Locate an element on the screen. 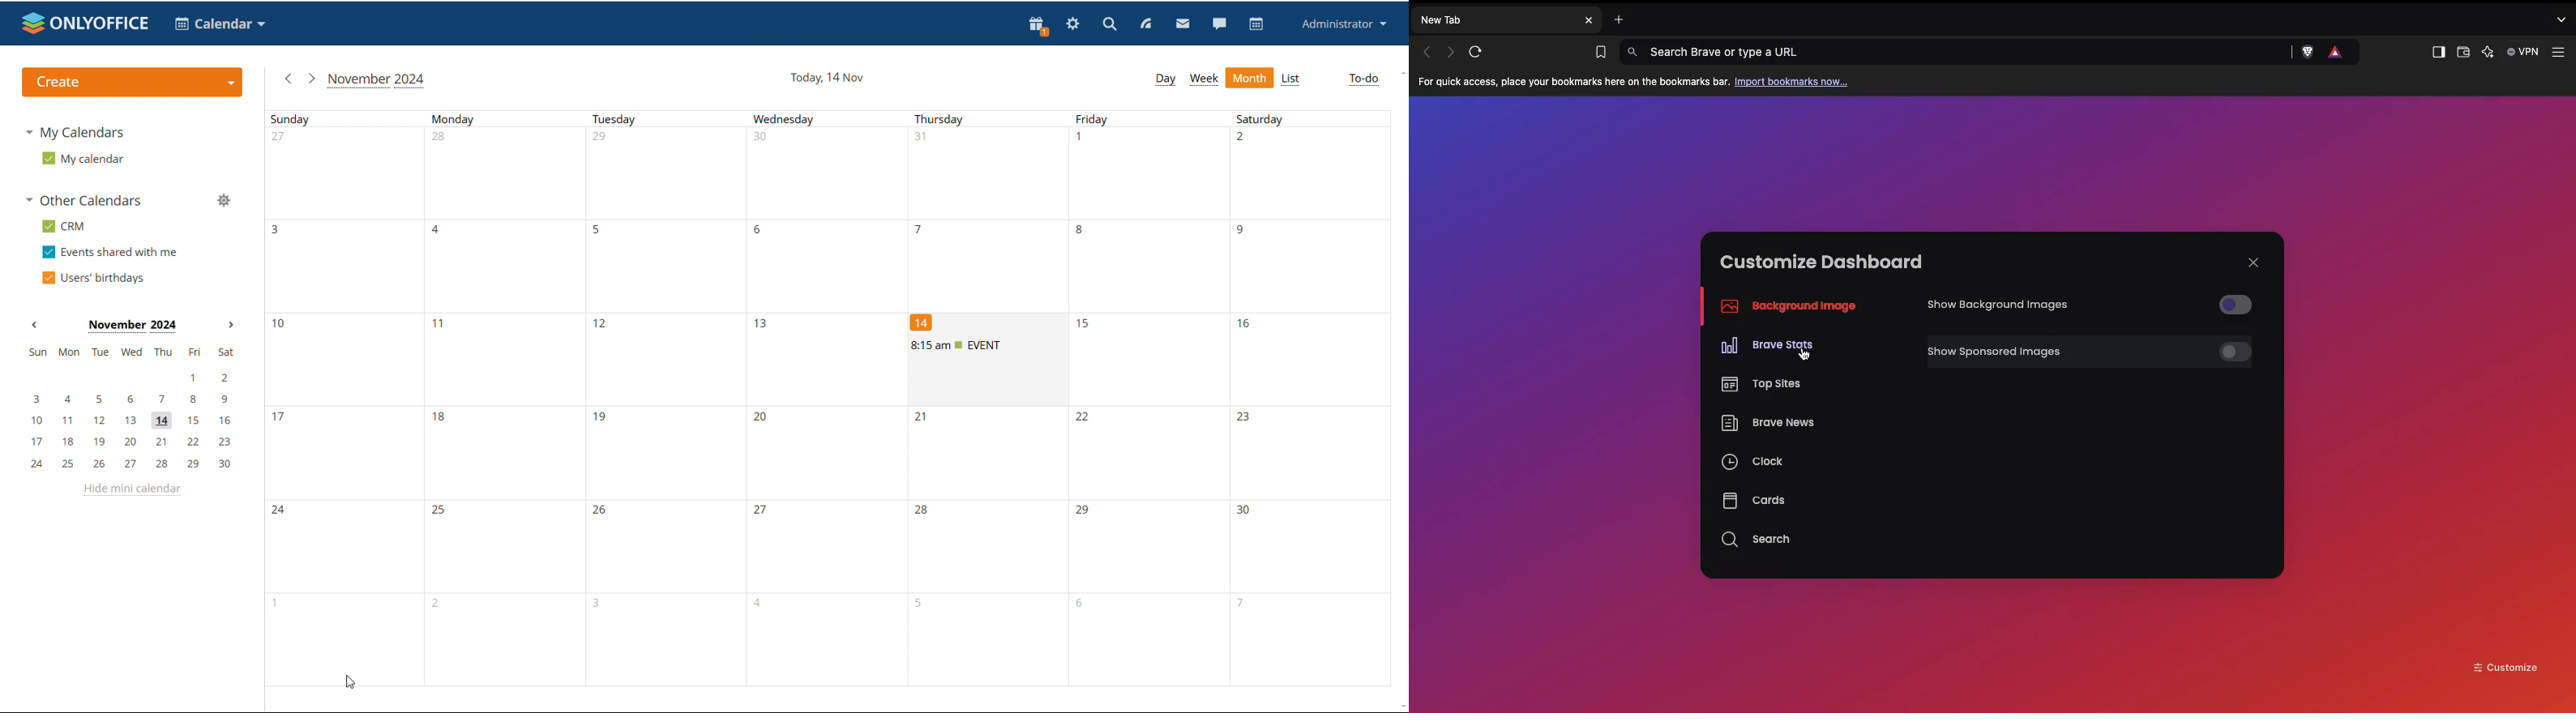 The width and height of the screenshot is (2576, 728). events shared with me is located at coordinates (110, 252).